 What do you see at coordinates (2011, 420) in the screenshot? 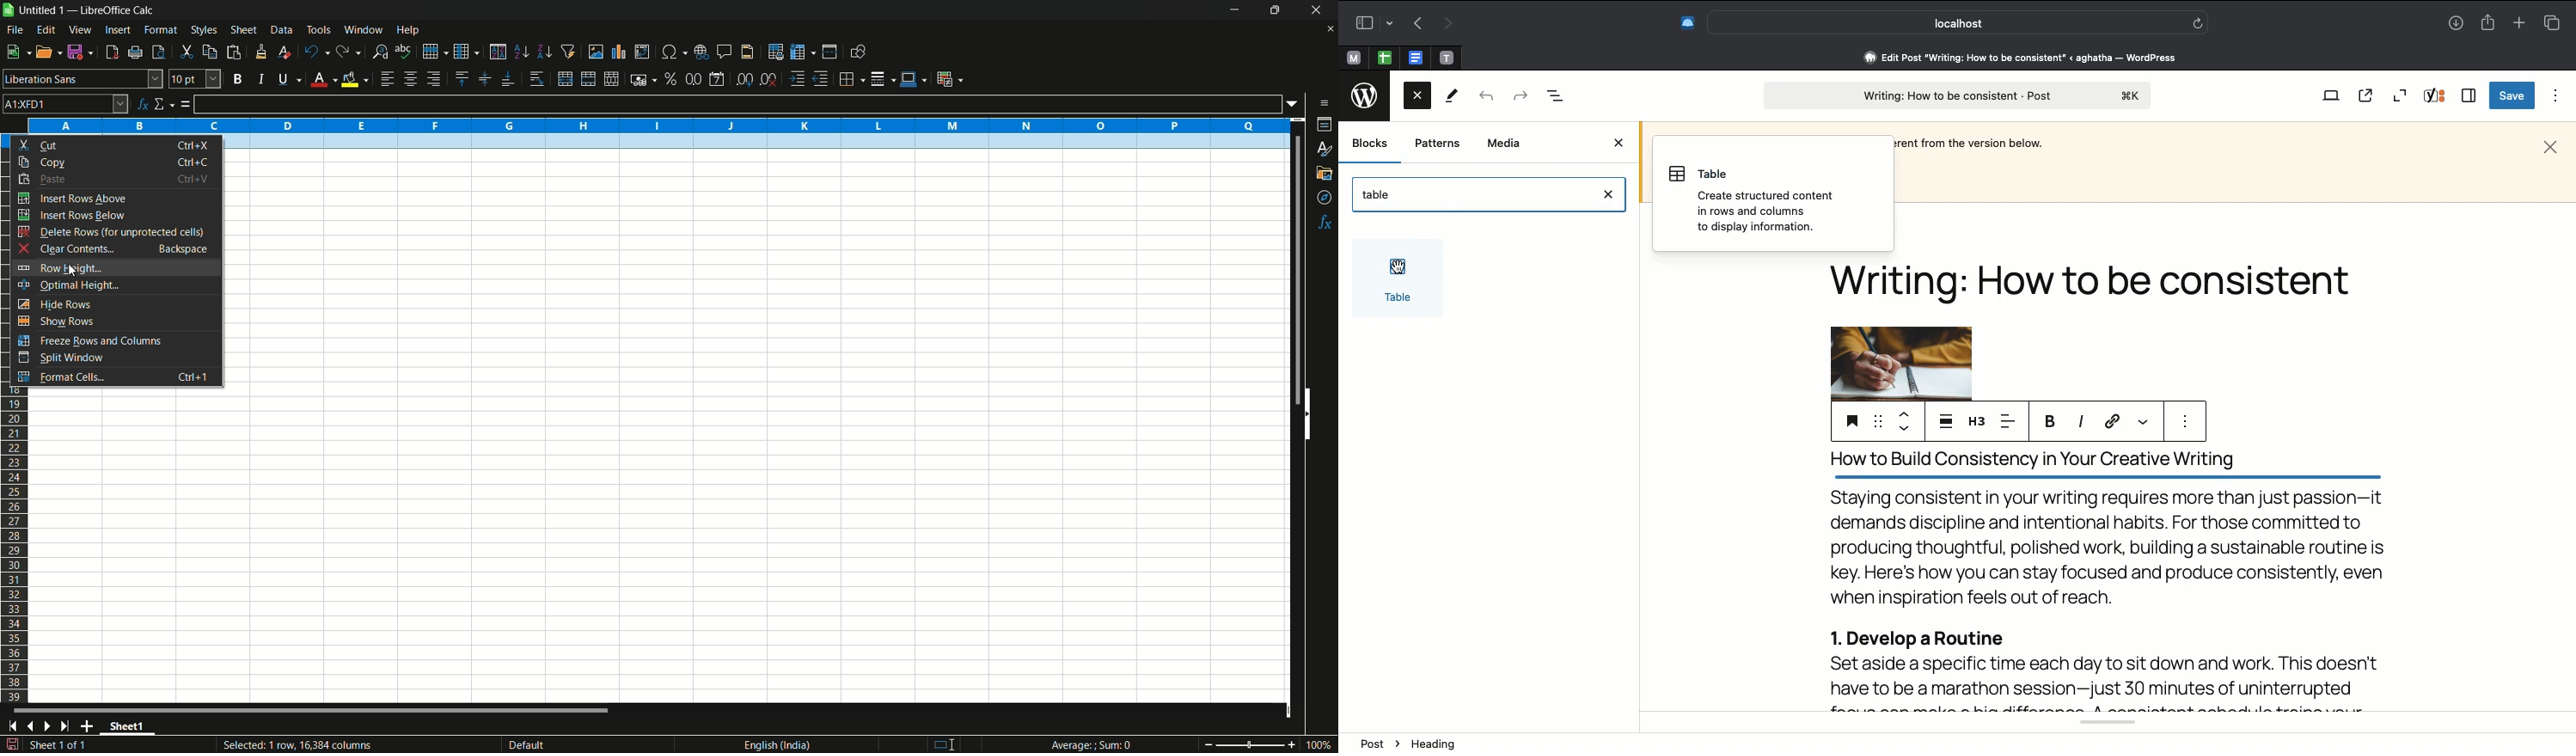
I see `Align` at bounding box center [2011, 420].